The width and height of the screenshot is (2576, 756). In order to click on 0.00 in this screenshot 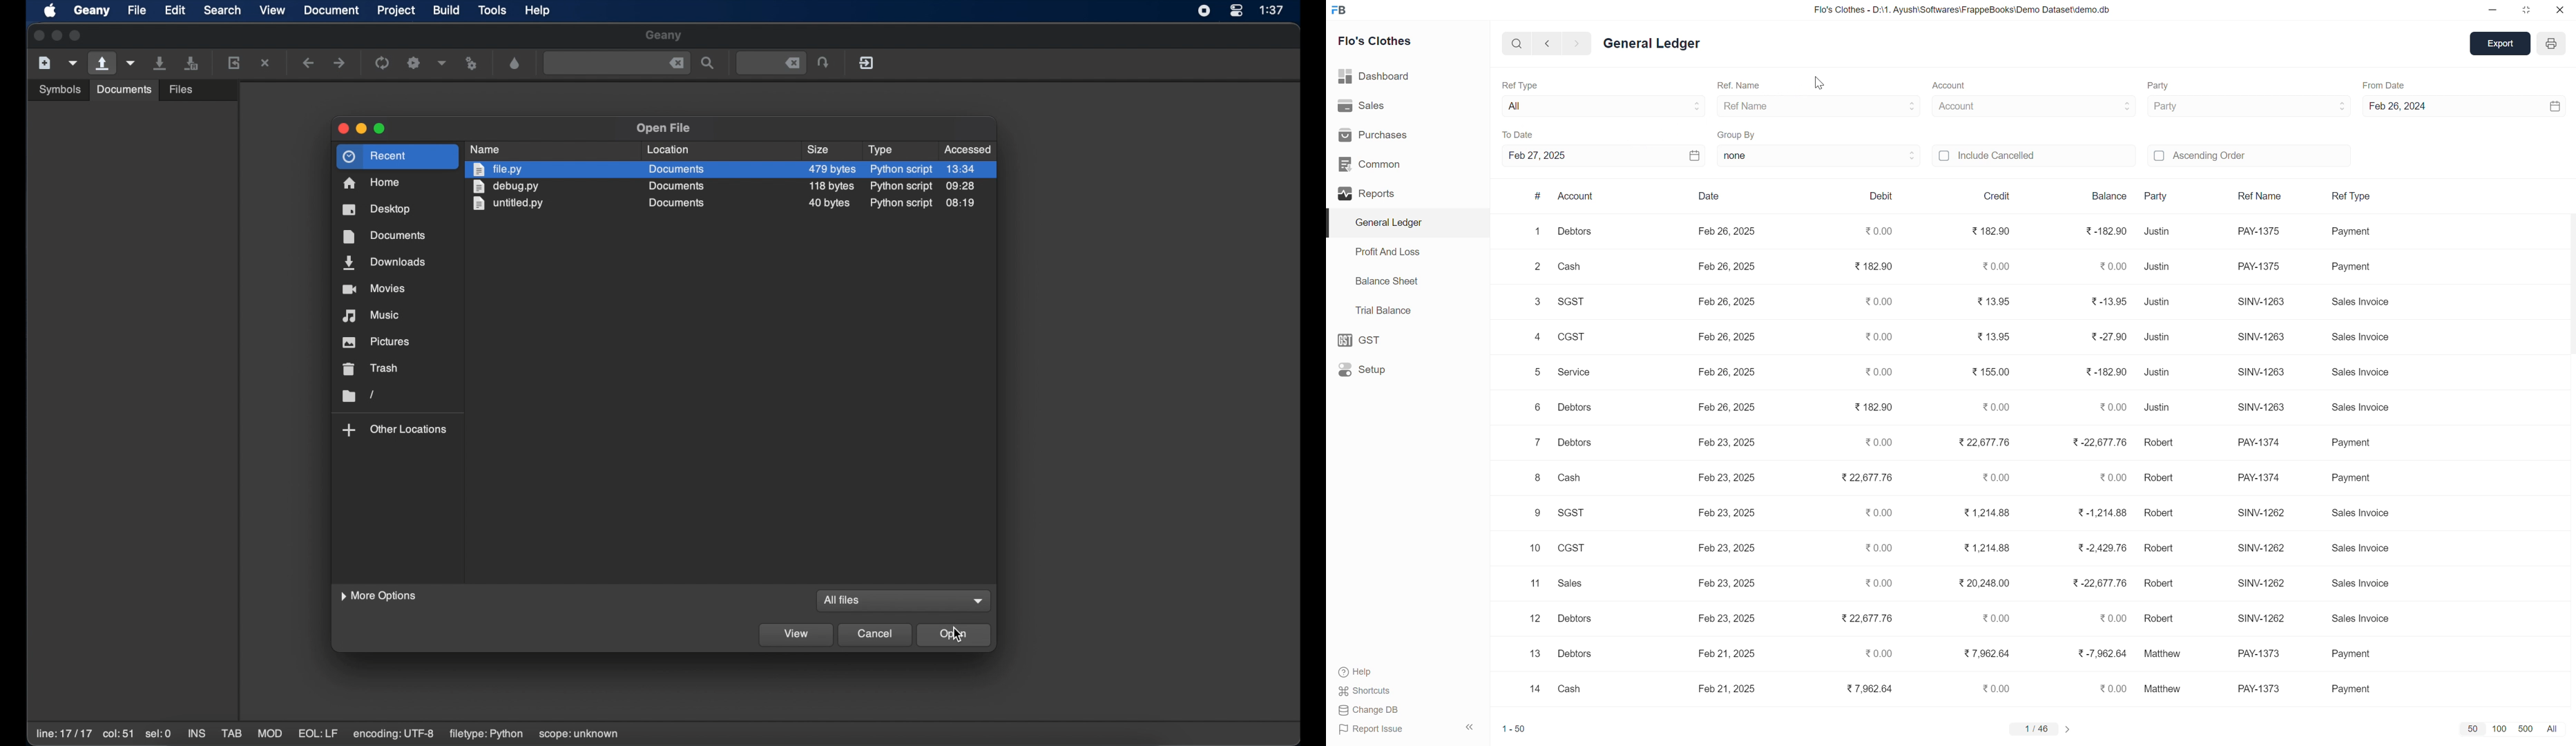, I will do `click(1996, 619)`.